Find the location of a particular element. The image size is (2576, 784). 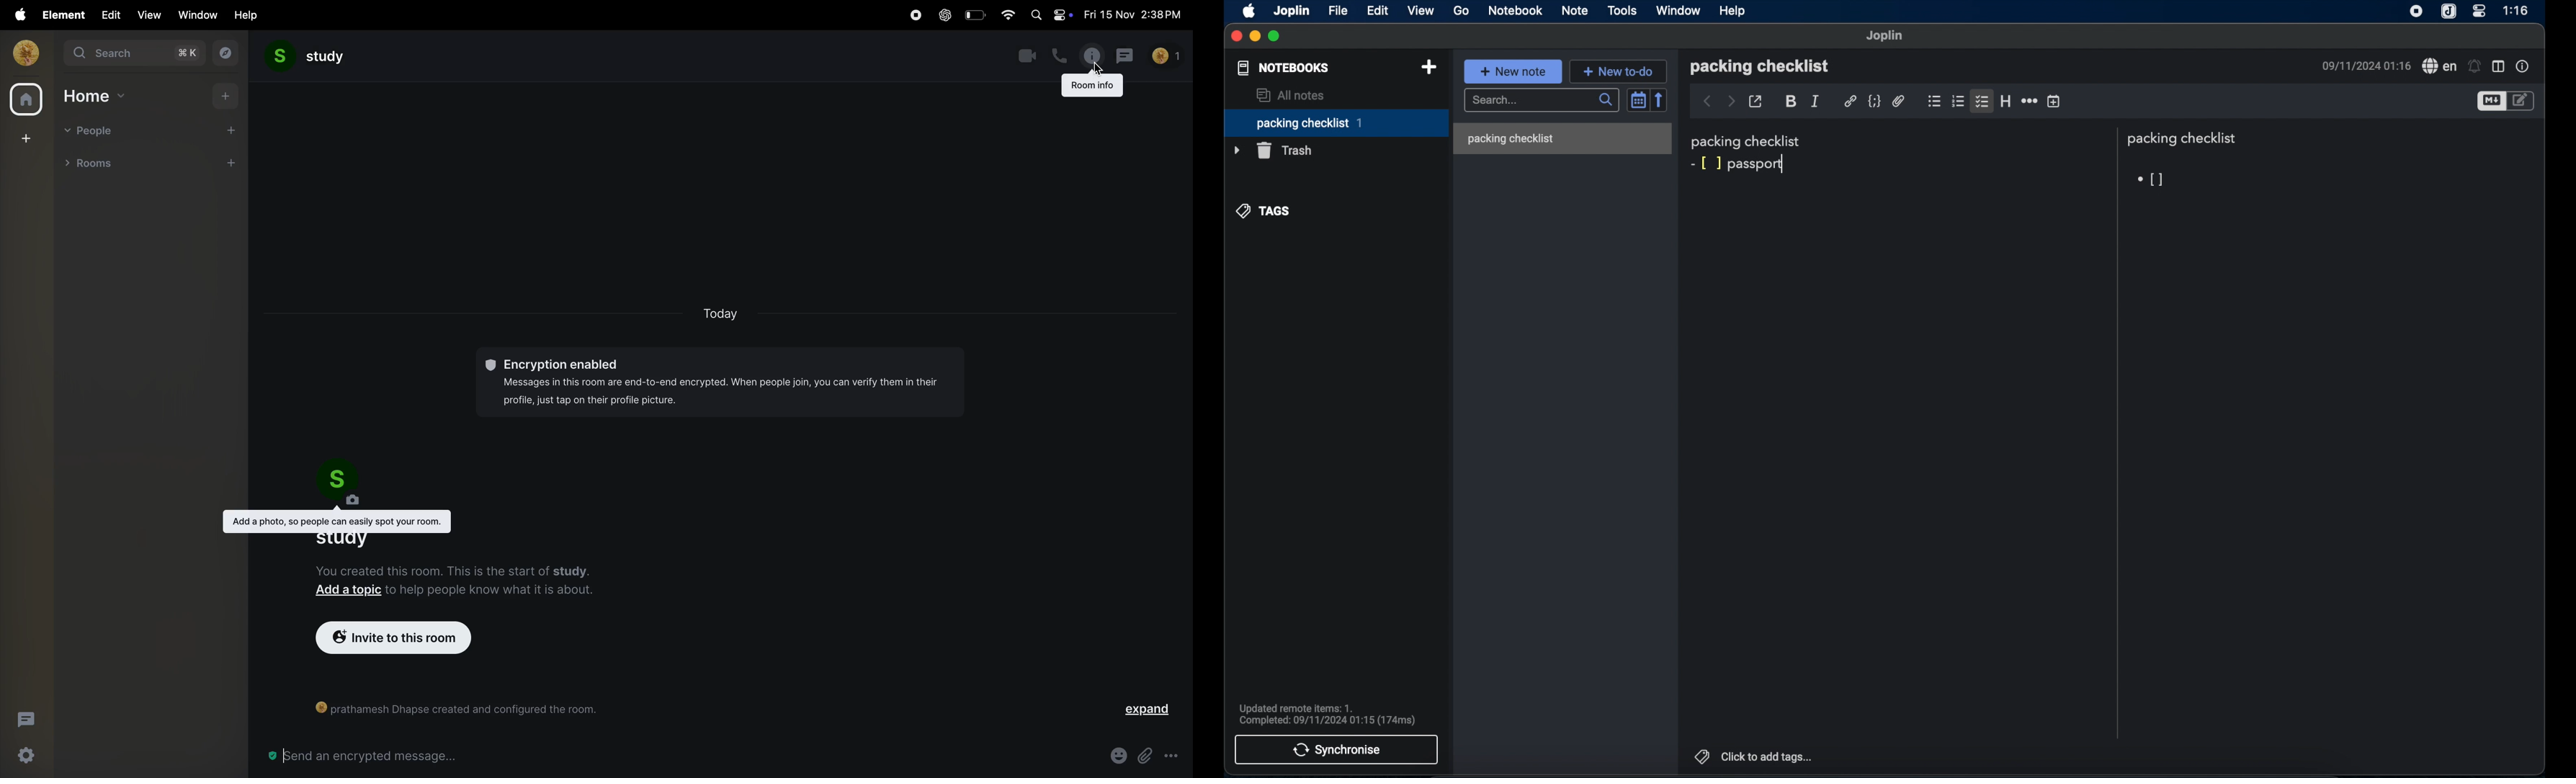

expand is located at coordinates (1149, 709).